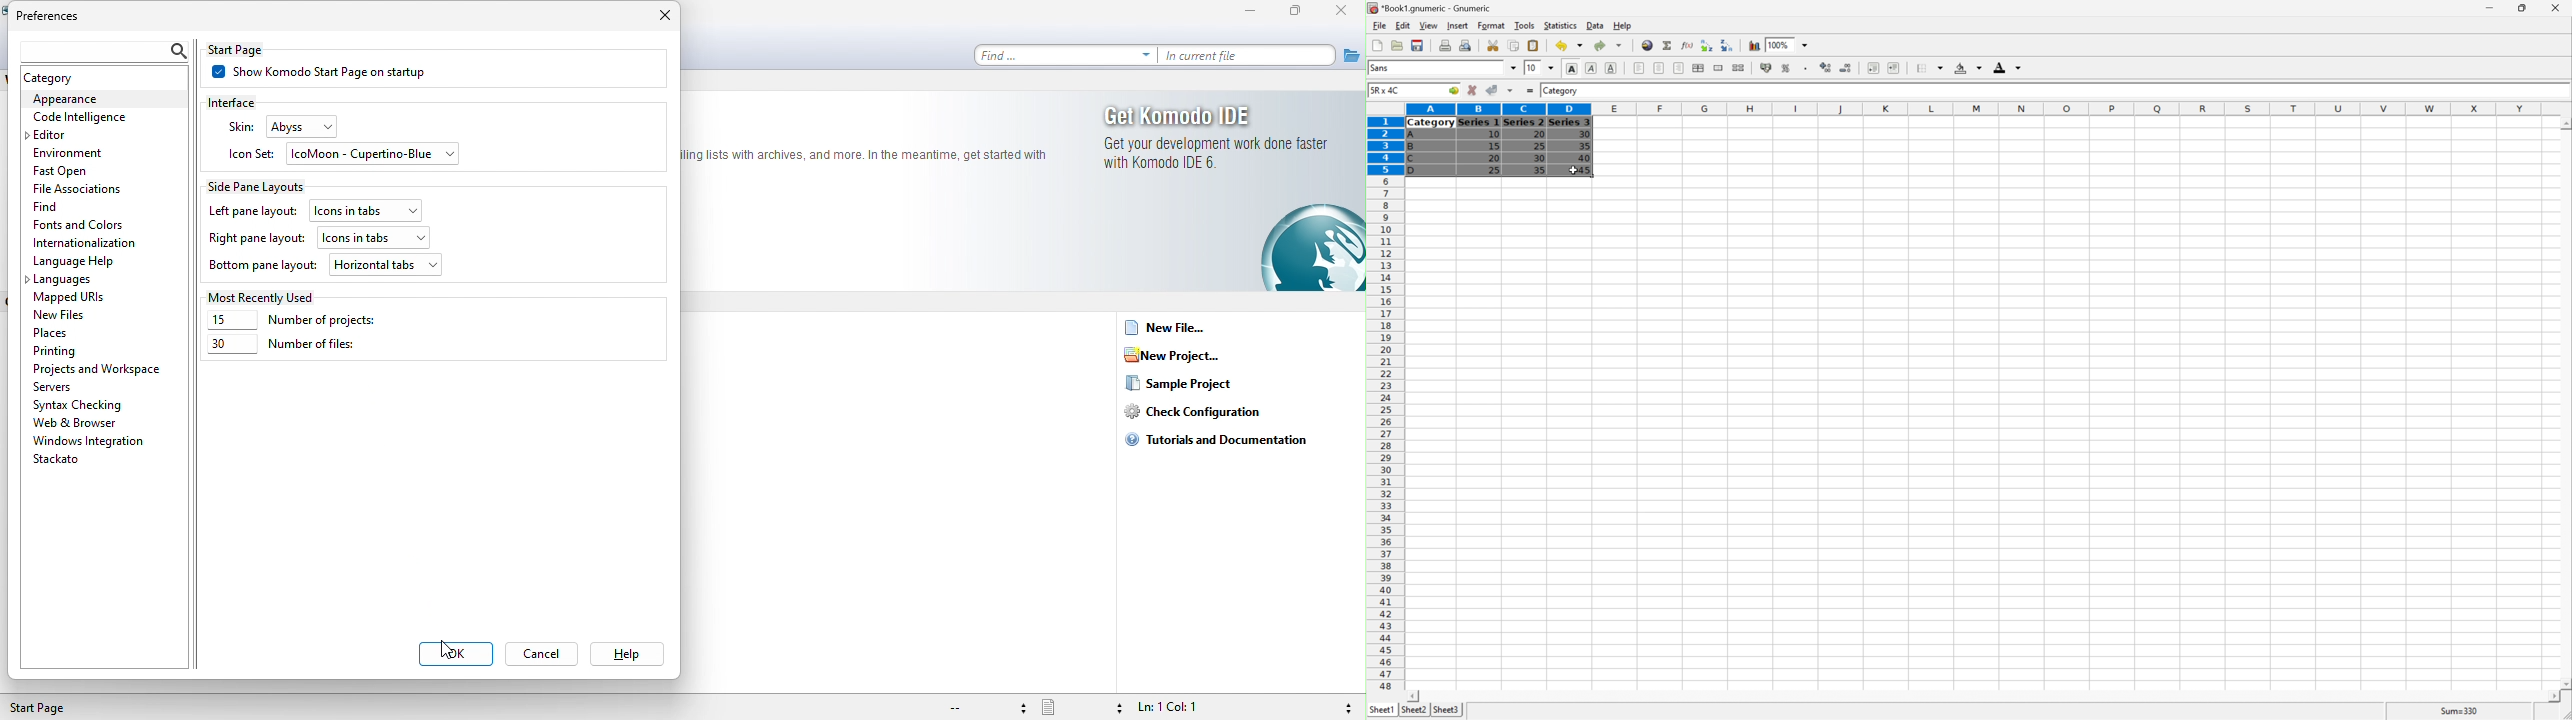  Describe the element at coordinates (256, 240) in the screenshot. I see `right pane layout` at that location.